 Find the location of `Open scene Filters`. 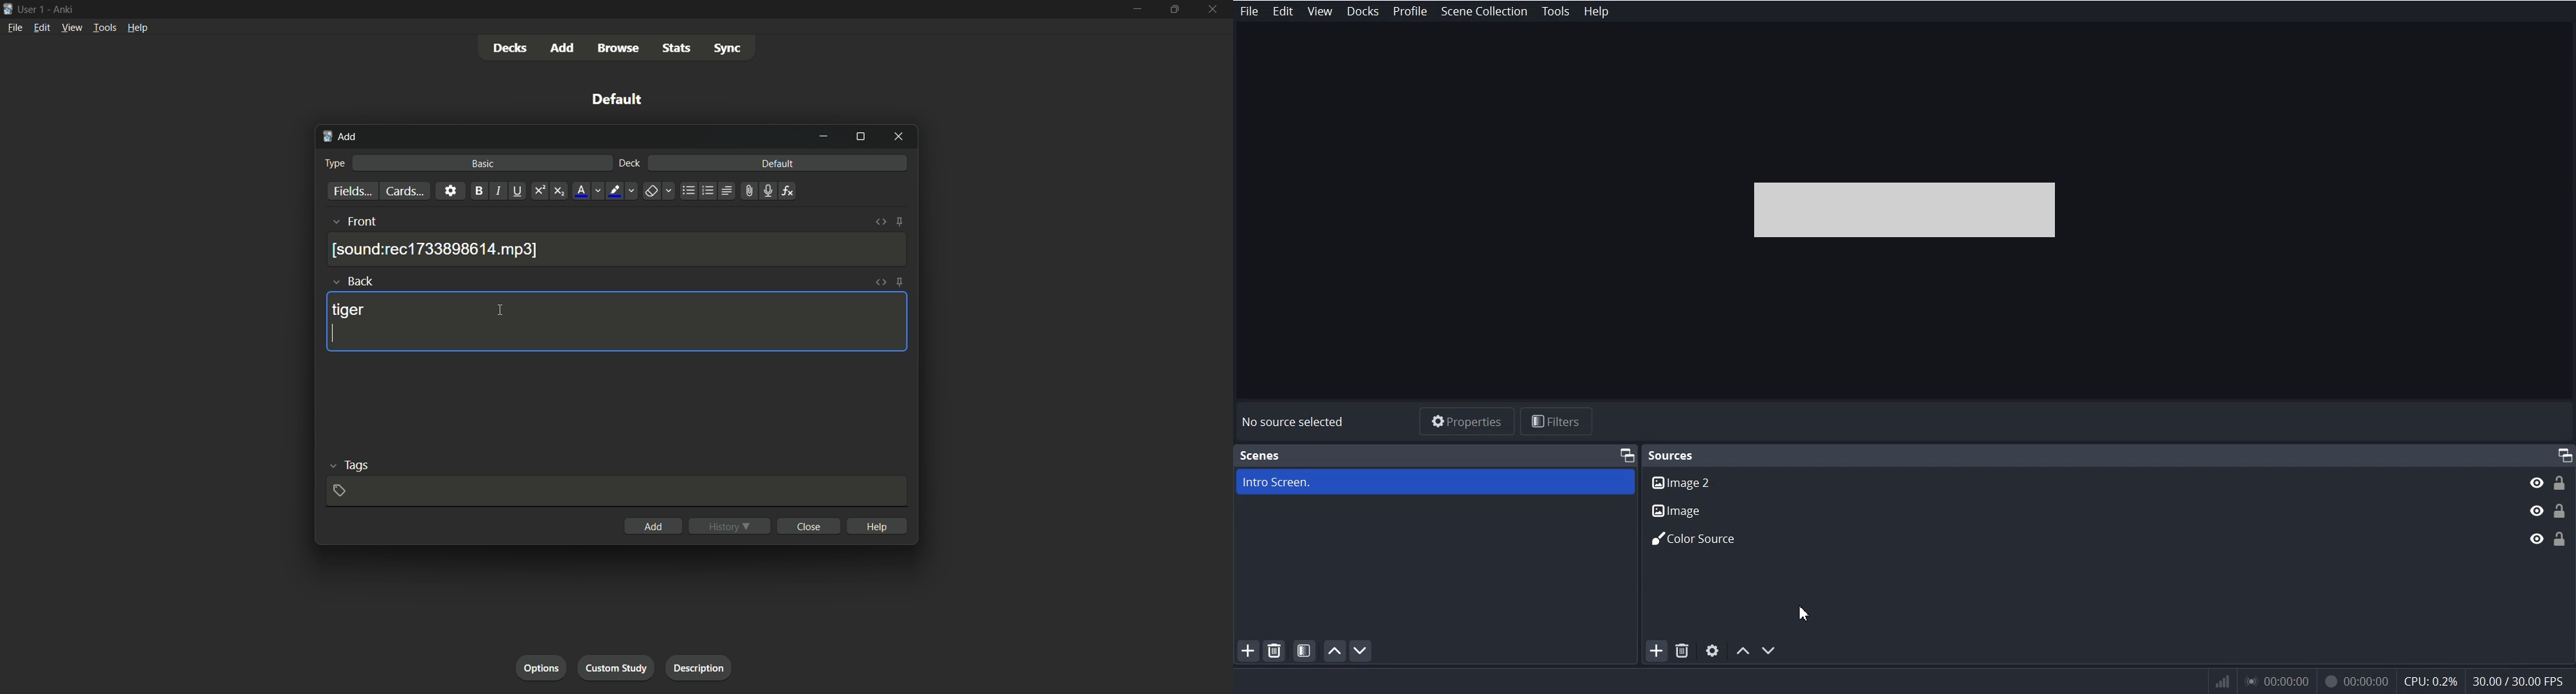

Open scene Filters is located at coordinates (1305, 650).